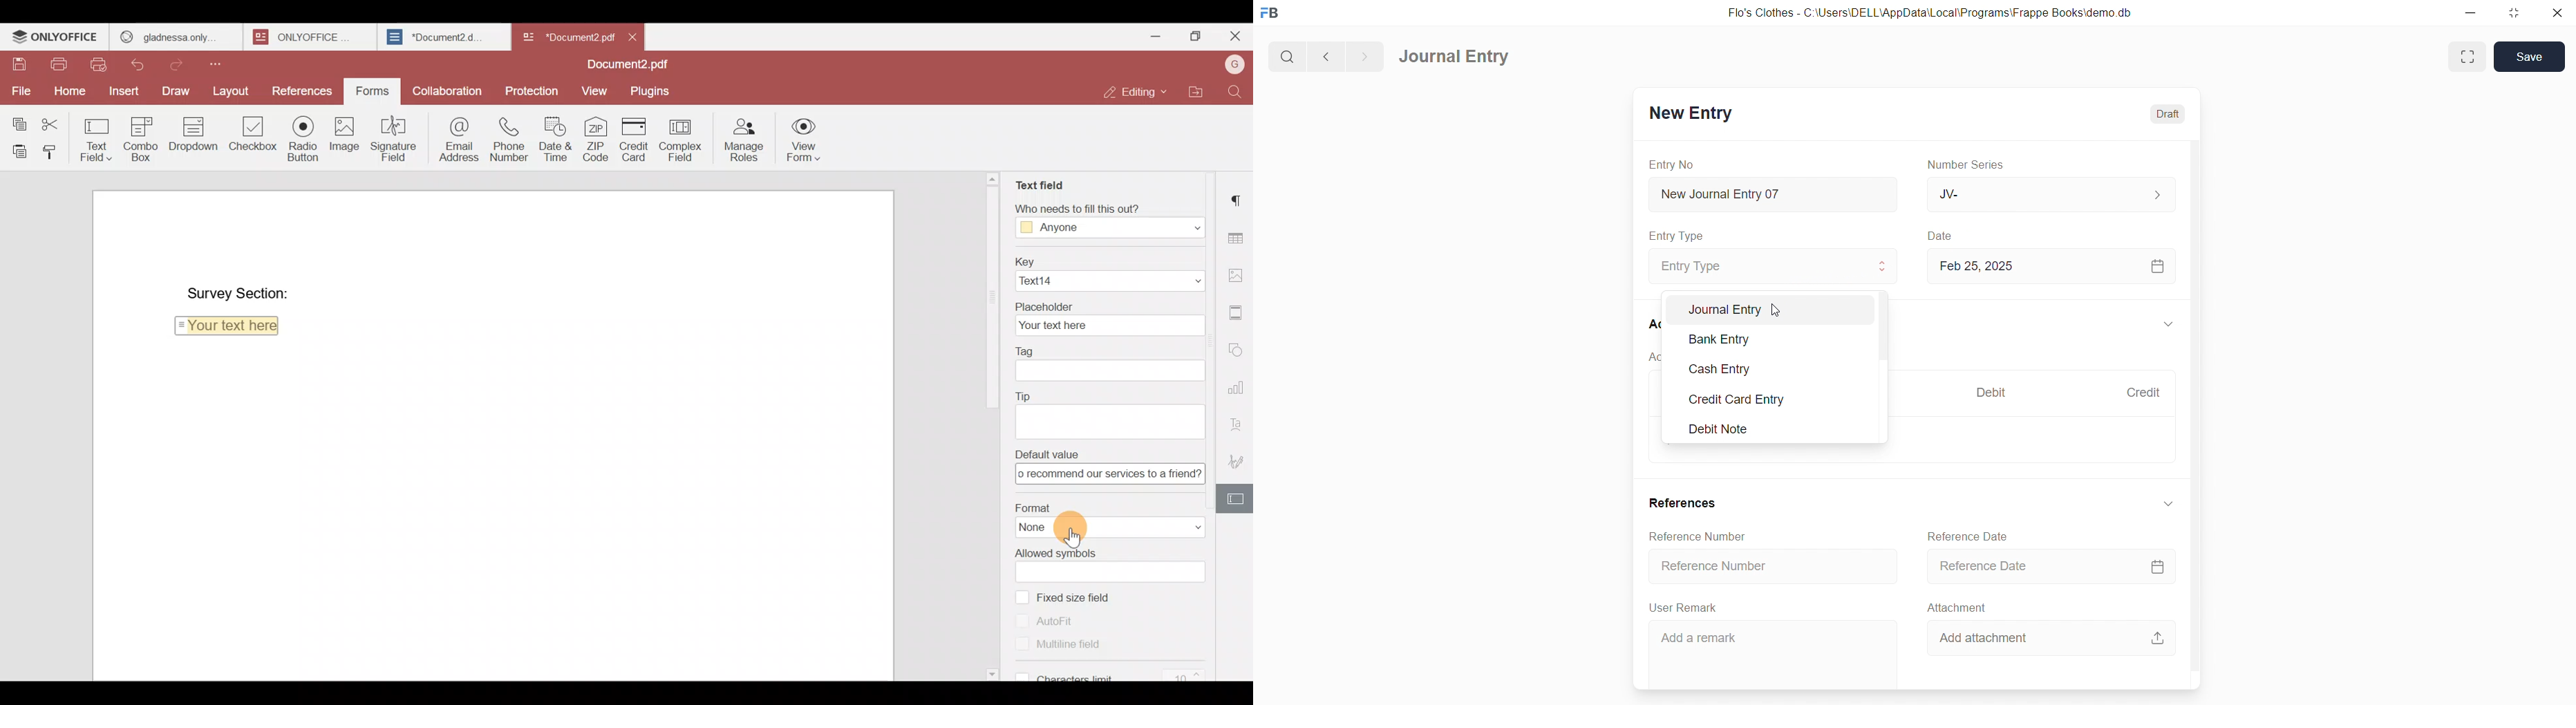 The image size is (2576, 728). What do you see at coordinates (2168, 325) in the screenshot?
I see `expand/collapse` at bounding box center [2168, 325].